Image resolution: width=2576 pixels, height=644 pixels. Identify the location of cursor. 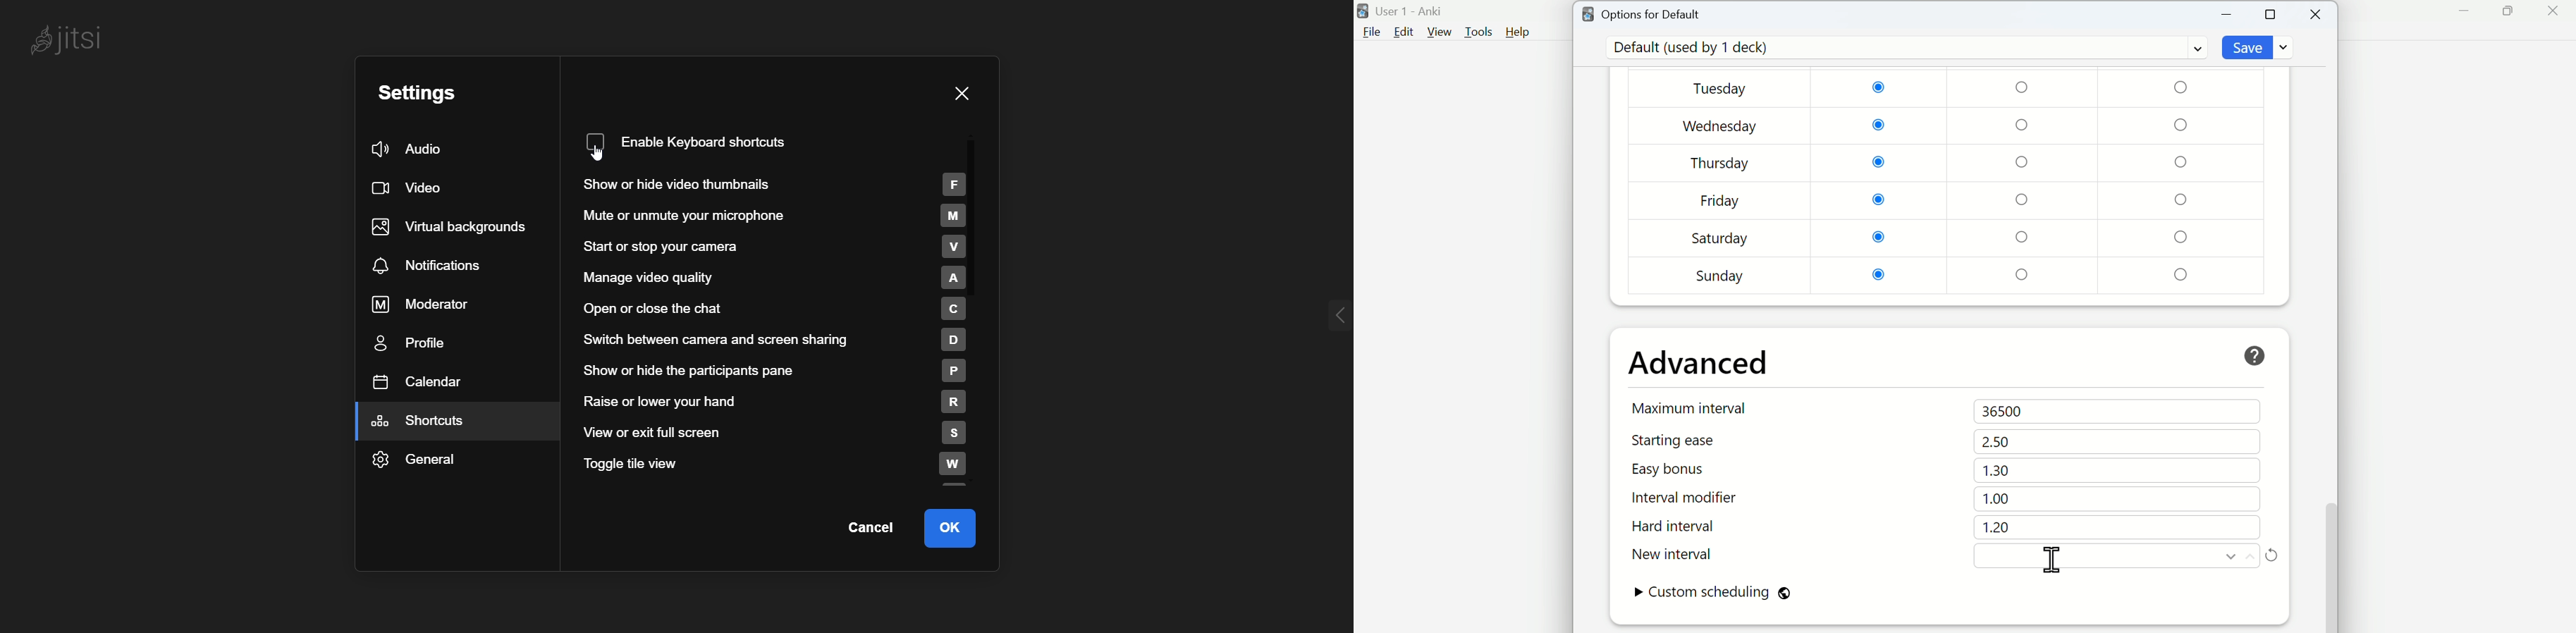
(606, 159).